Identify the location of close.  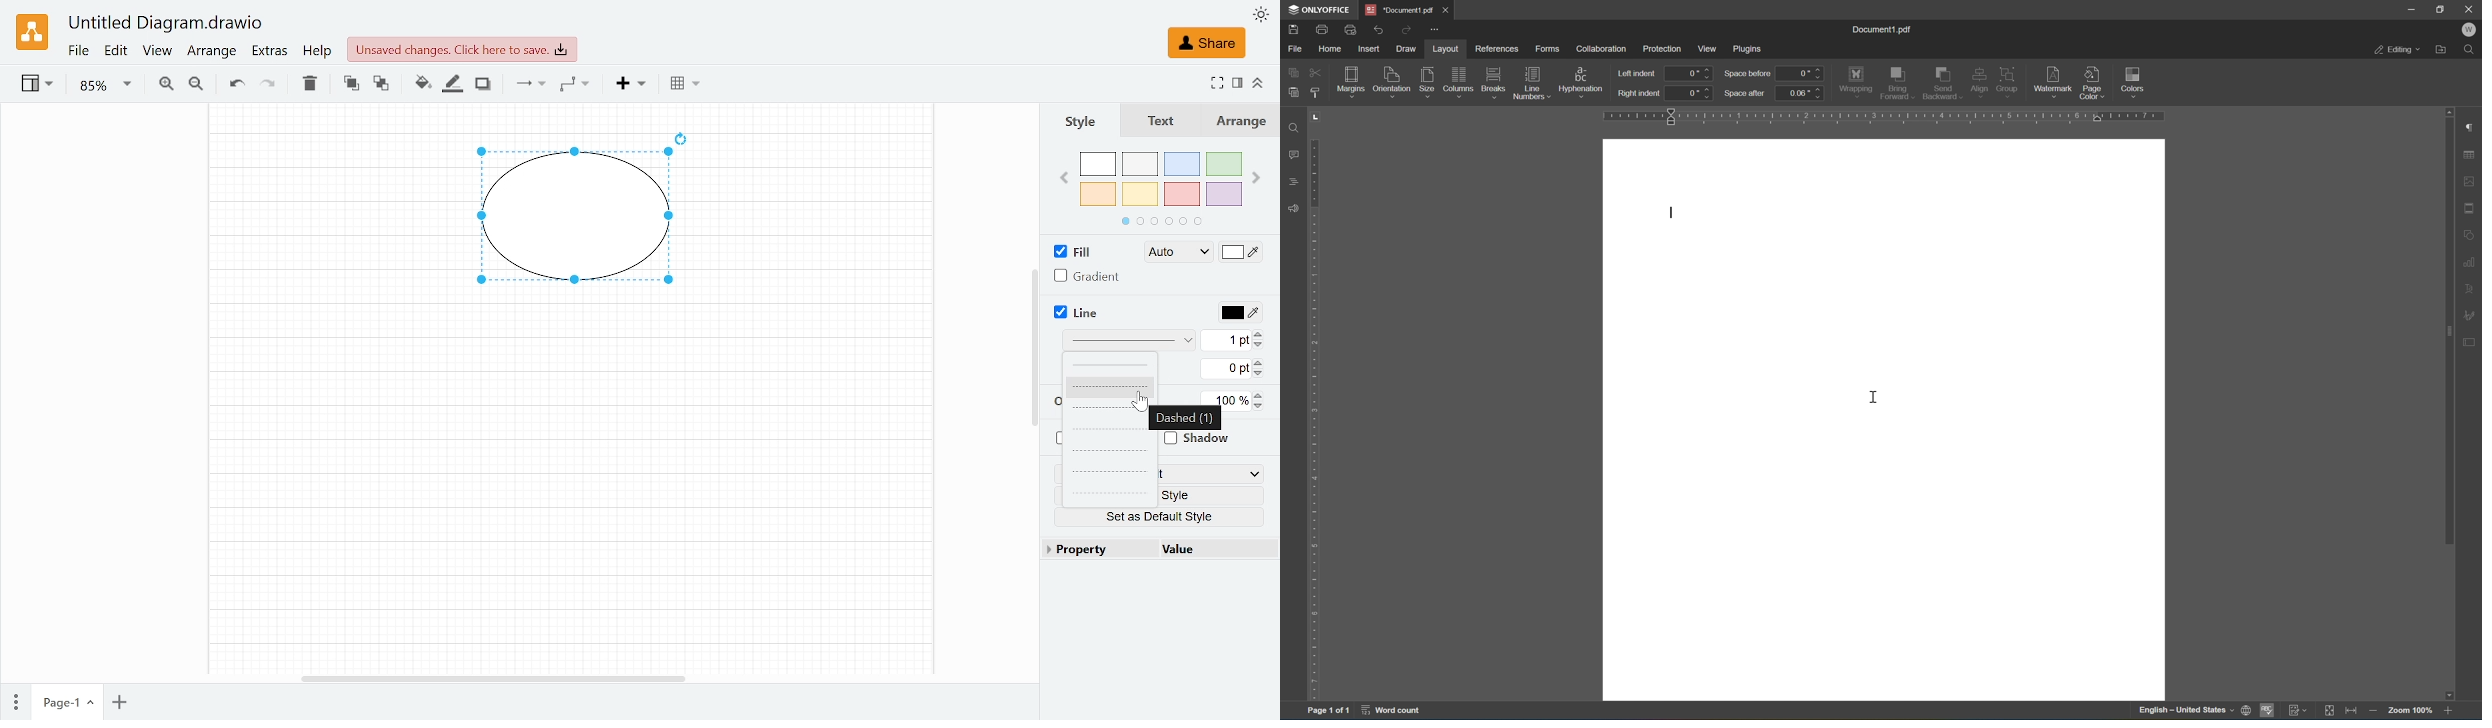
(1449, 8).